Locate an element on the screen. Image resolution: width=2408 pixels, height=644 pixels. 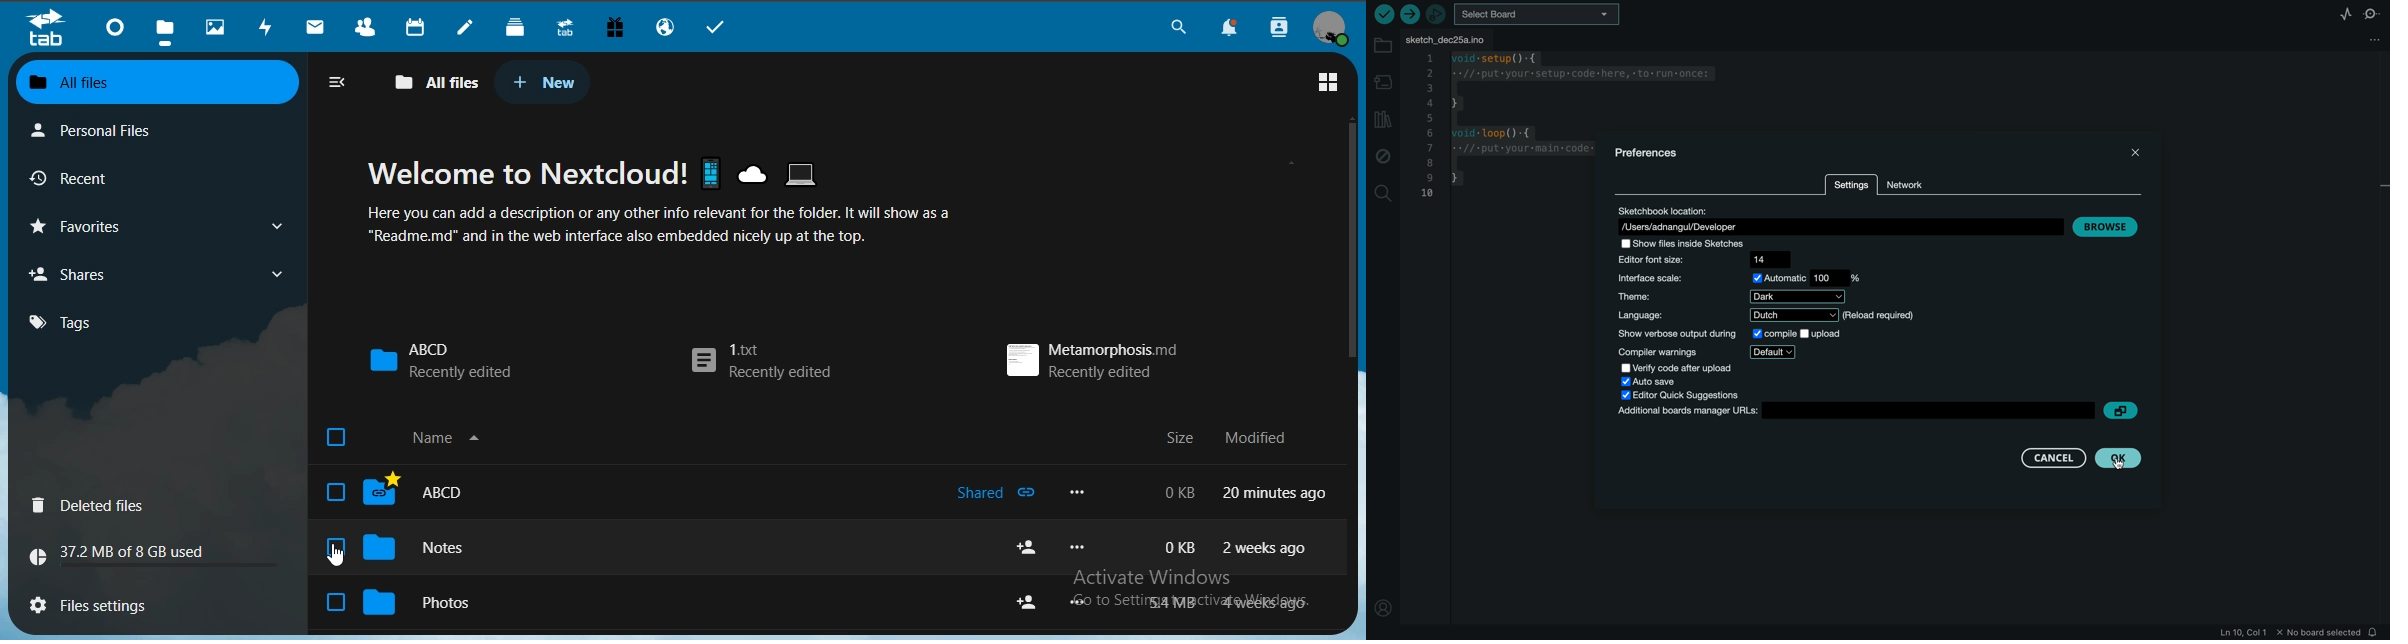
dashboard is located at coordinates (118, 27).